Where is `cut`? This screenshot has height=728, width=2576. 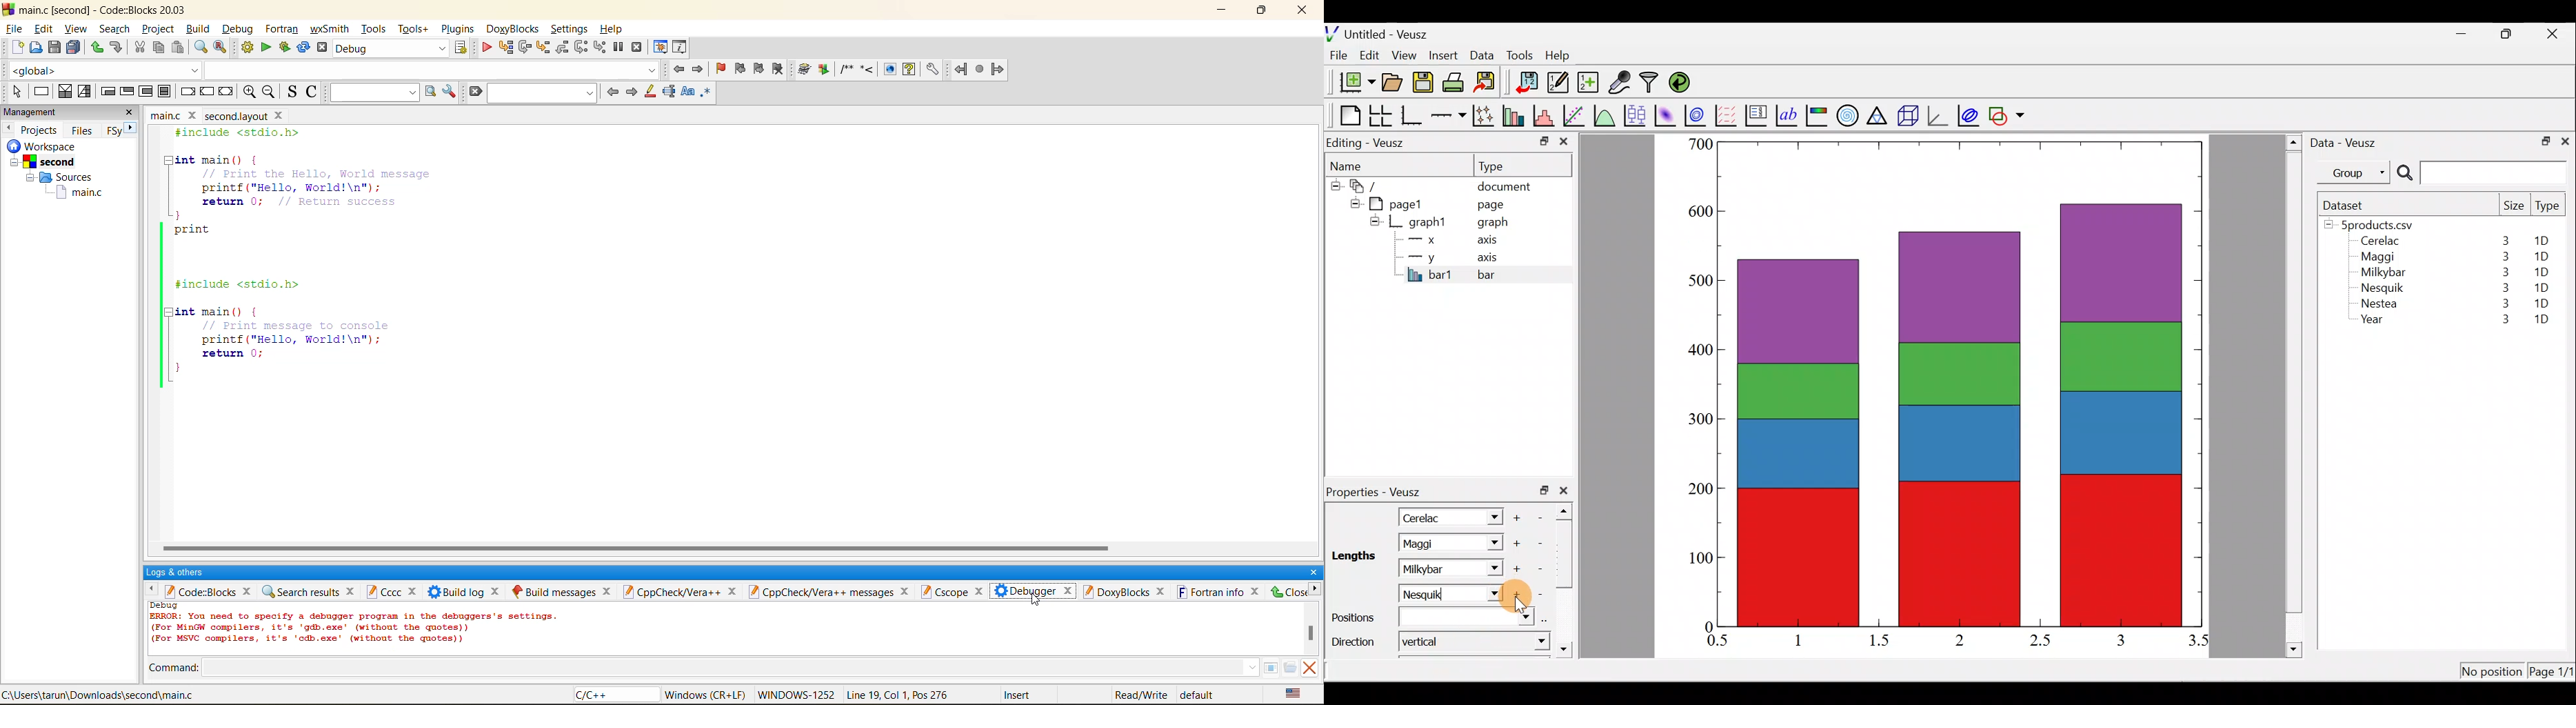 cut is located at coordinates (139, 48).